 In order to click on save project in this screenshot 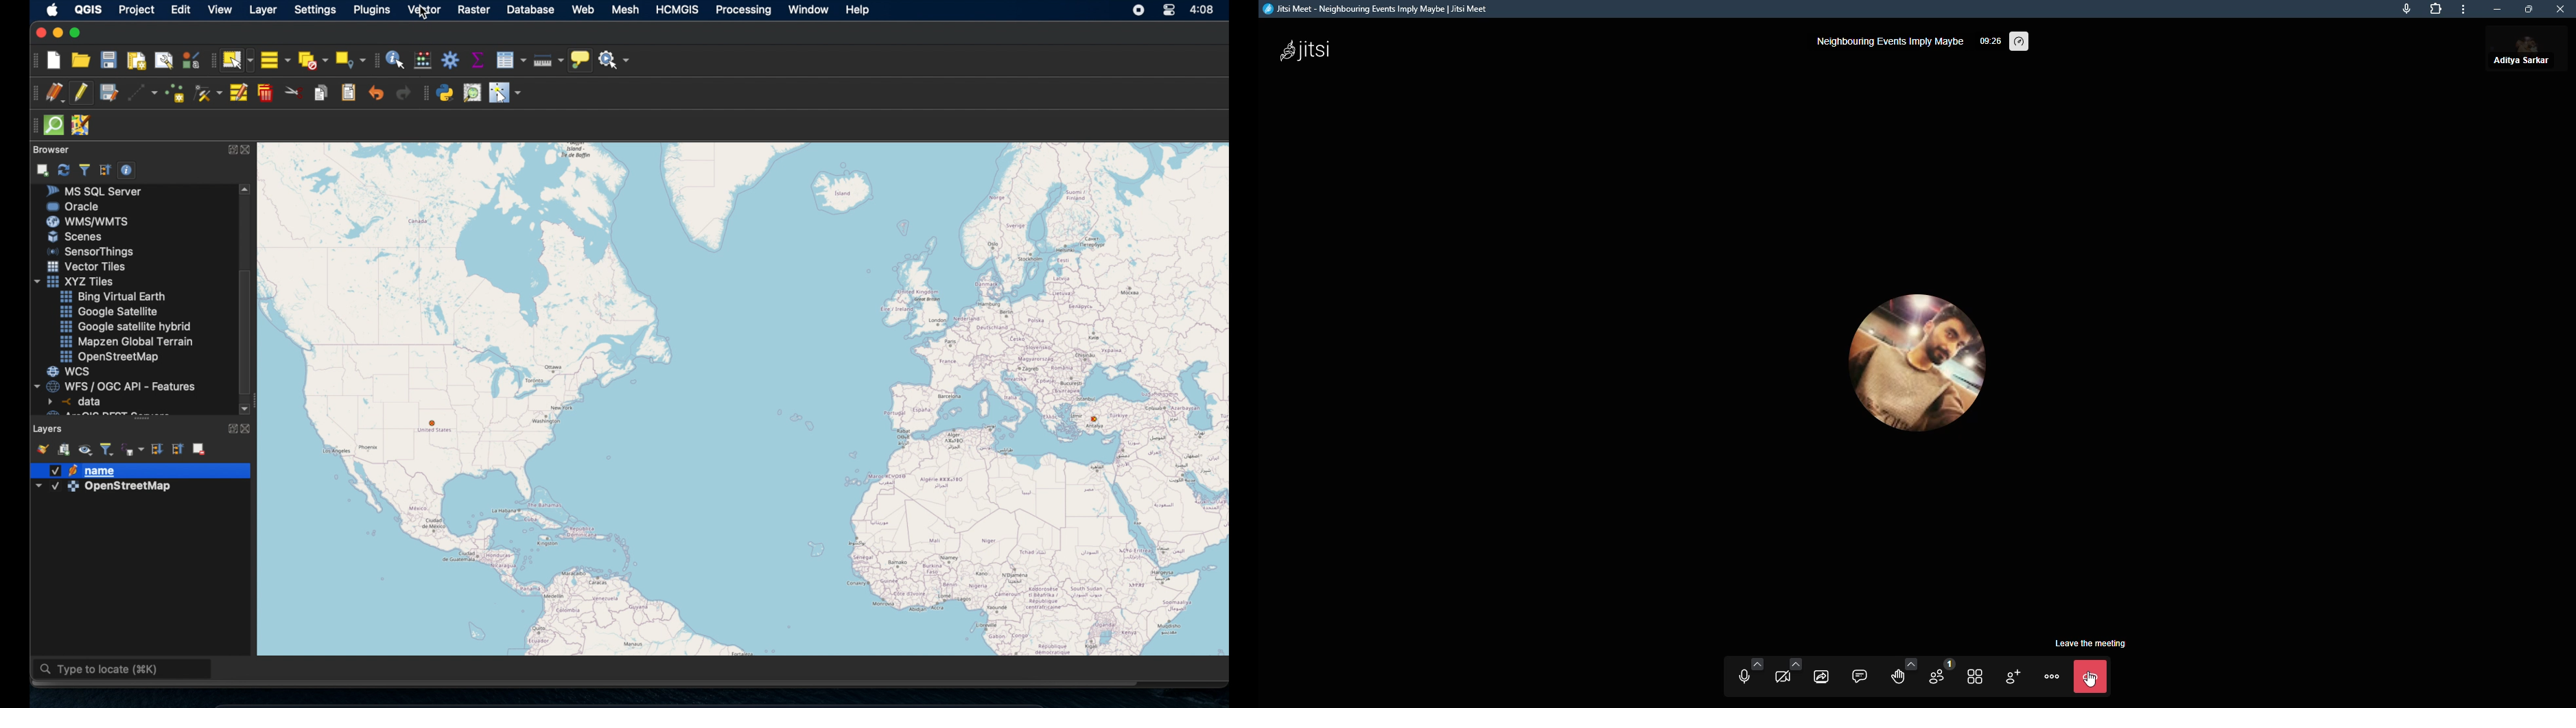, I will do `click(109, 62)`.